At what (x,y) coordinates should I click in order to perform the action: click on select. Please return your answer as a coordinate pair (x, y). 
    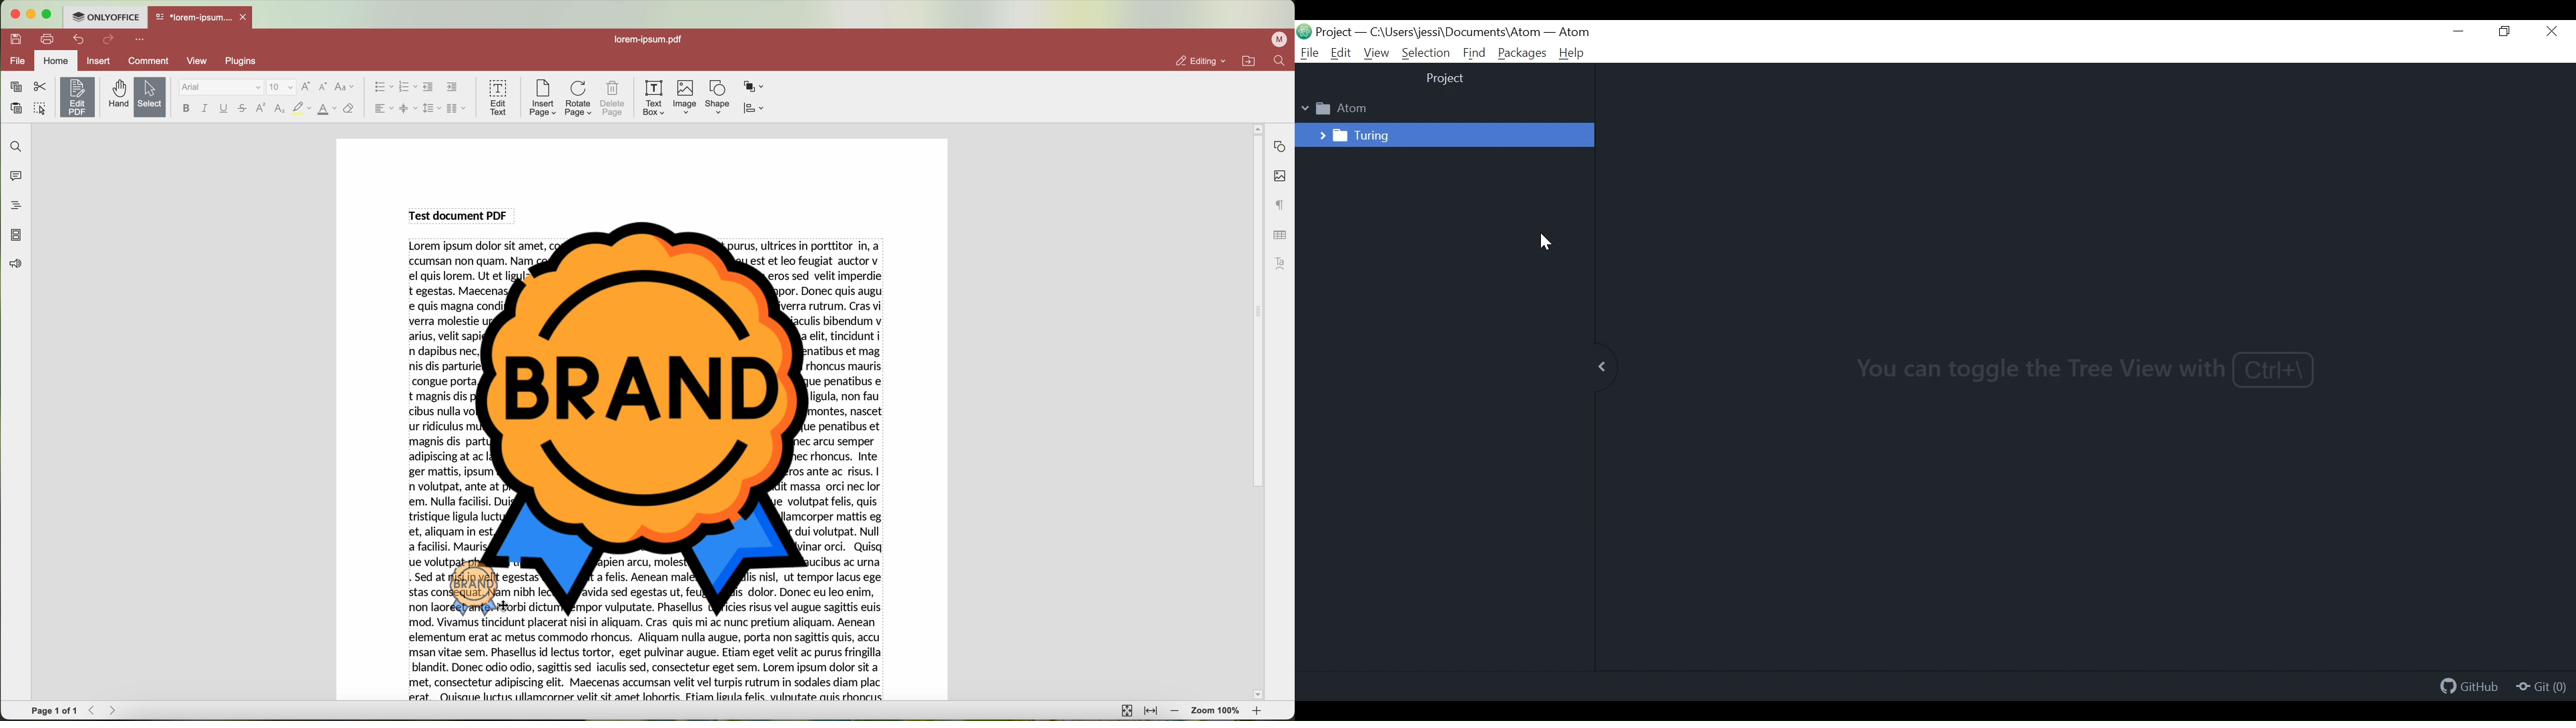
    Looking at the image, I should click on (150, 98).